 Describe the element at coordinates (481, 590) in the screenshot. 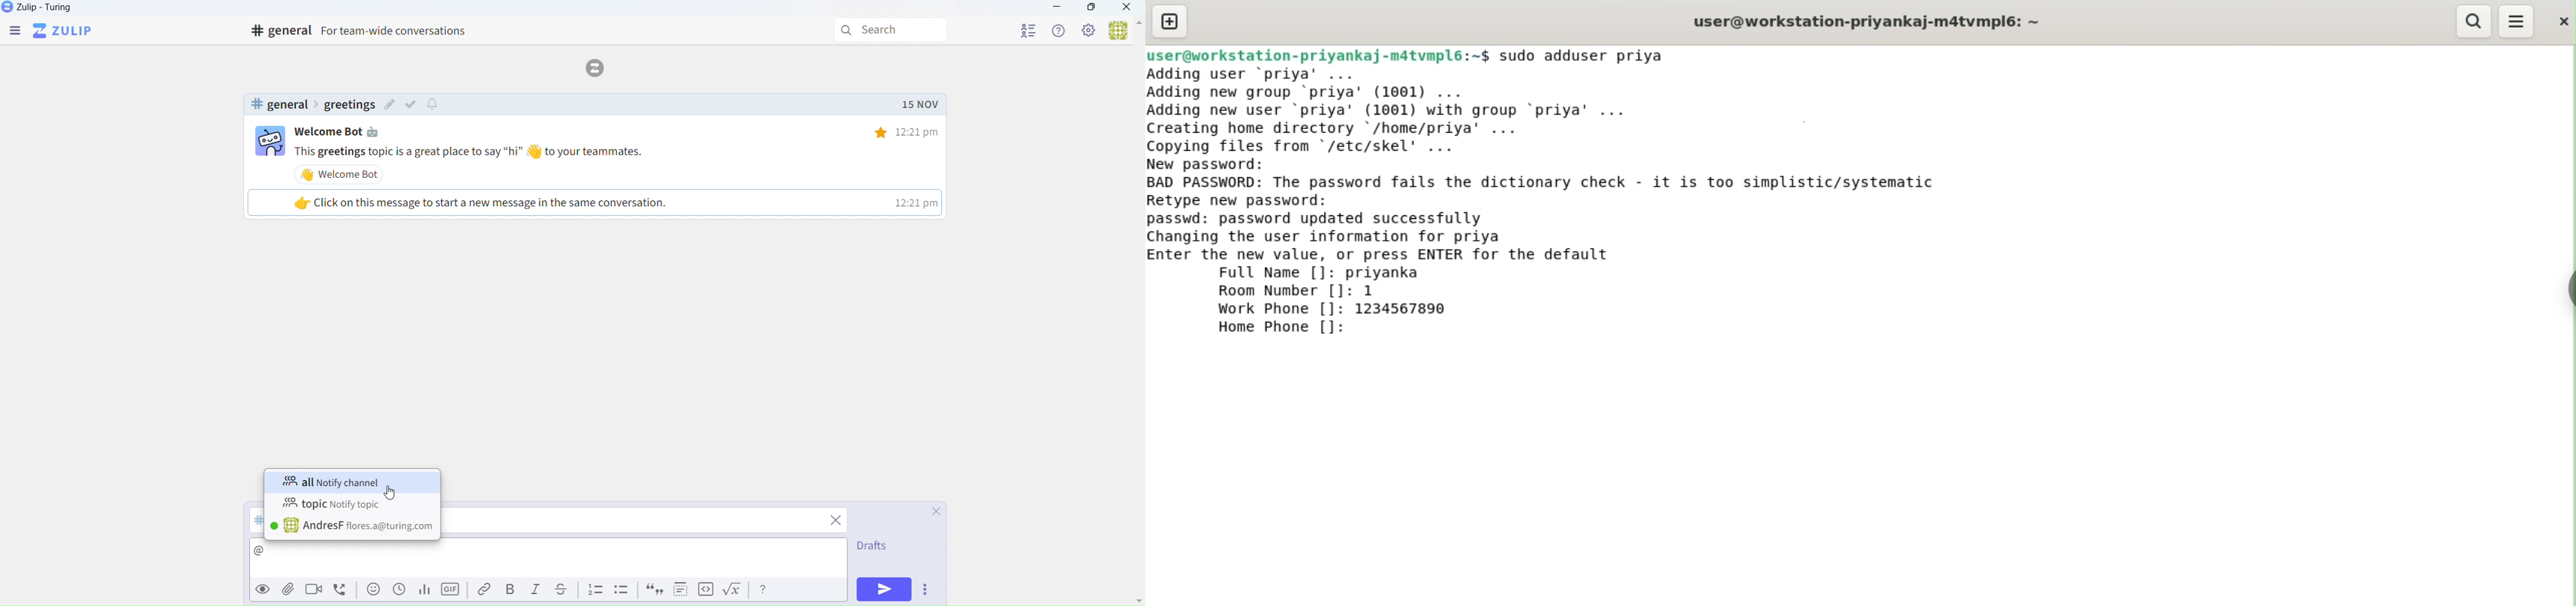

I see `Links` at that location.